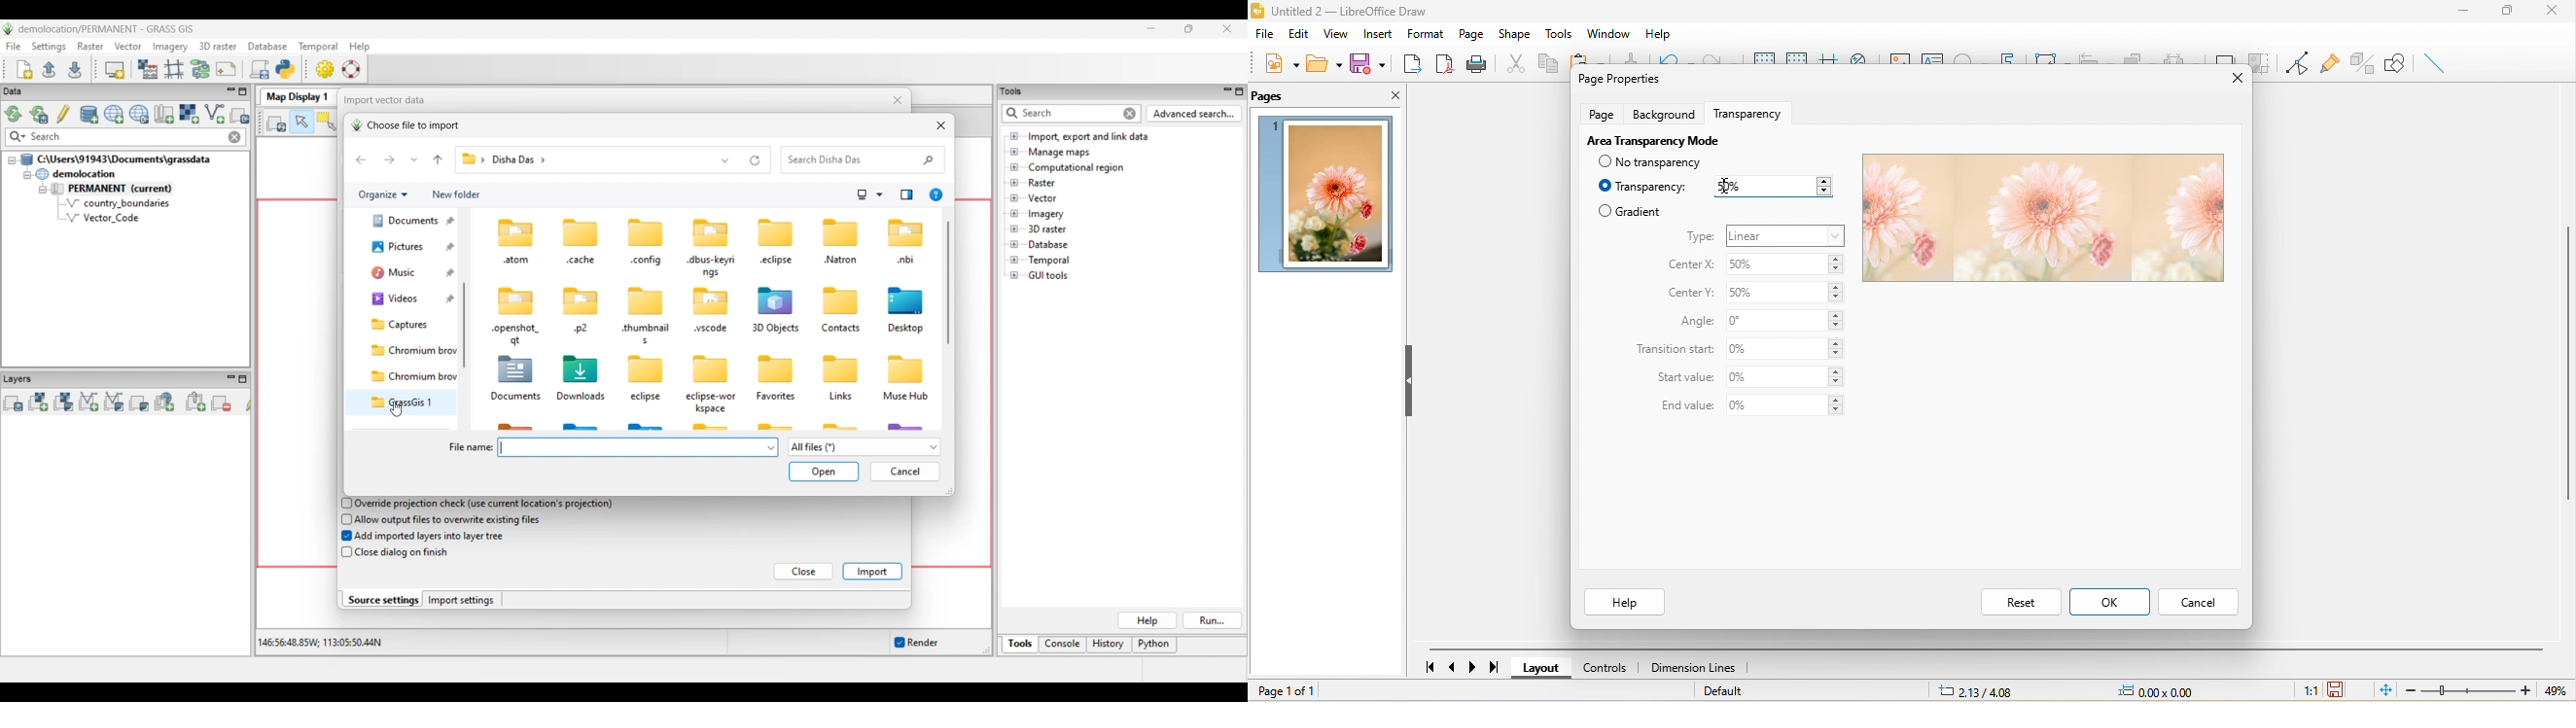 The height and width of the screenshot is (728, 2576). Describe the element at coordinates (2557, 14) in the screenshot. I see `close` at that location.